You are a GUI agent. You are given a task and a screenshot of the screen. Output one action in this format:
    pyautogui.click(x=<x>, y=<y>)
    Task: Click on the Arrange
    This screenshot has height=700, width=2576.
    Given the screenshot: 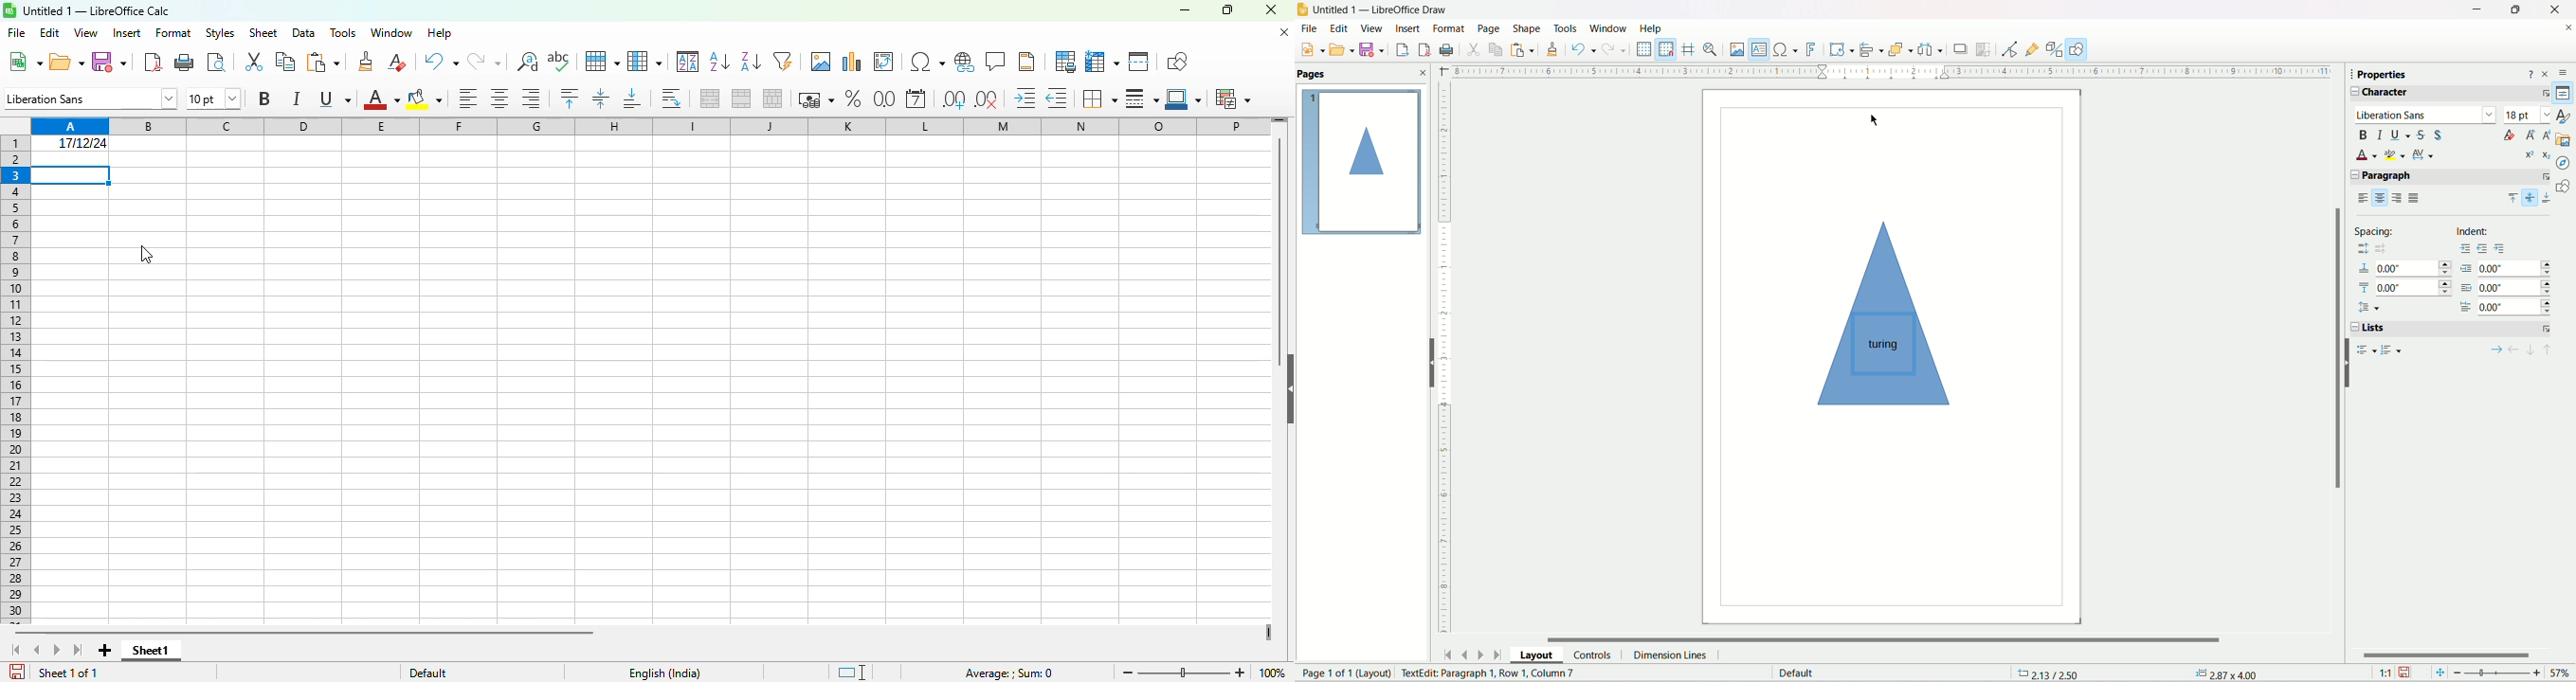 What is the action you would take?
    pyautogui.click(x=1901, y=49)
    